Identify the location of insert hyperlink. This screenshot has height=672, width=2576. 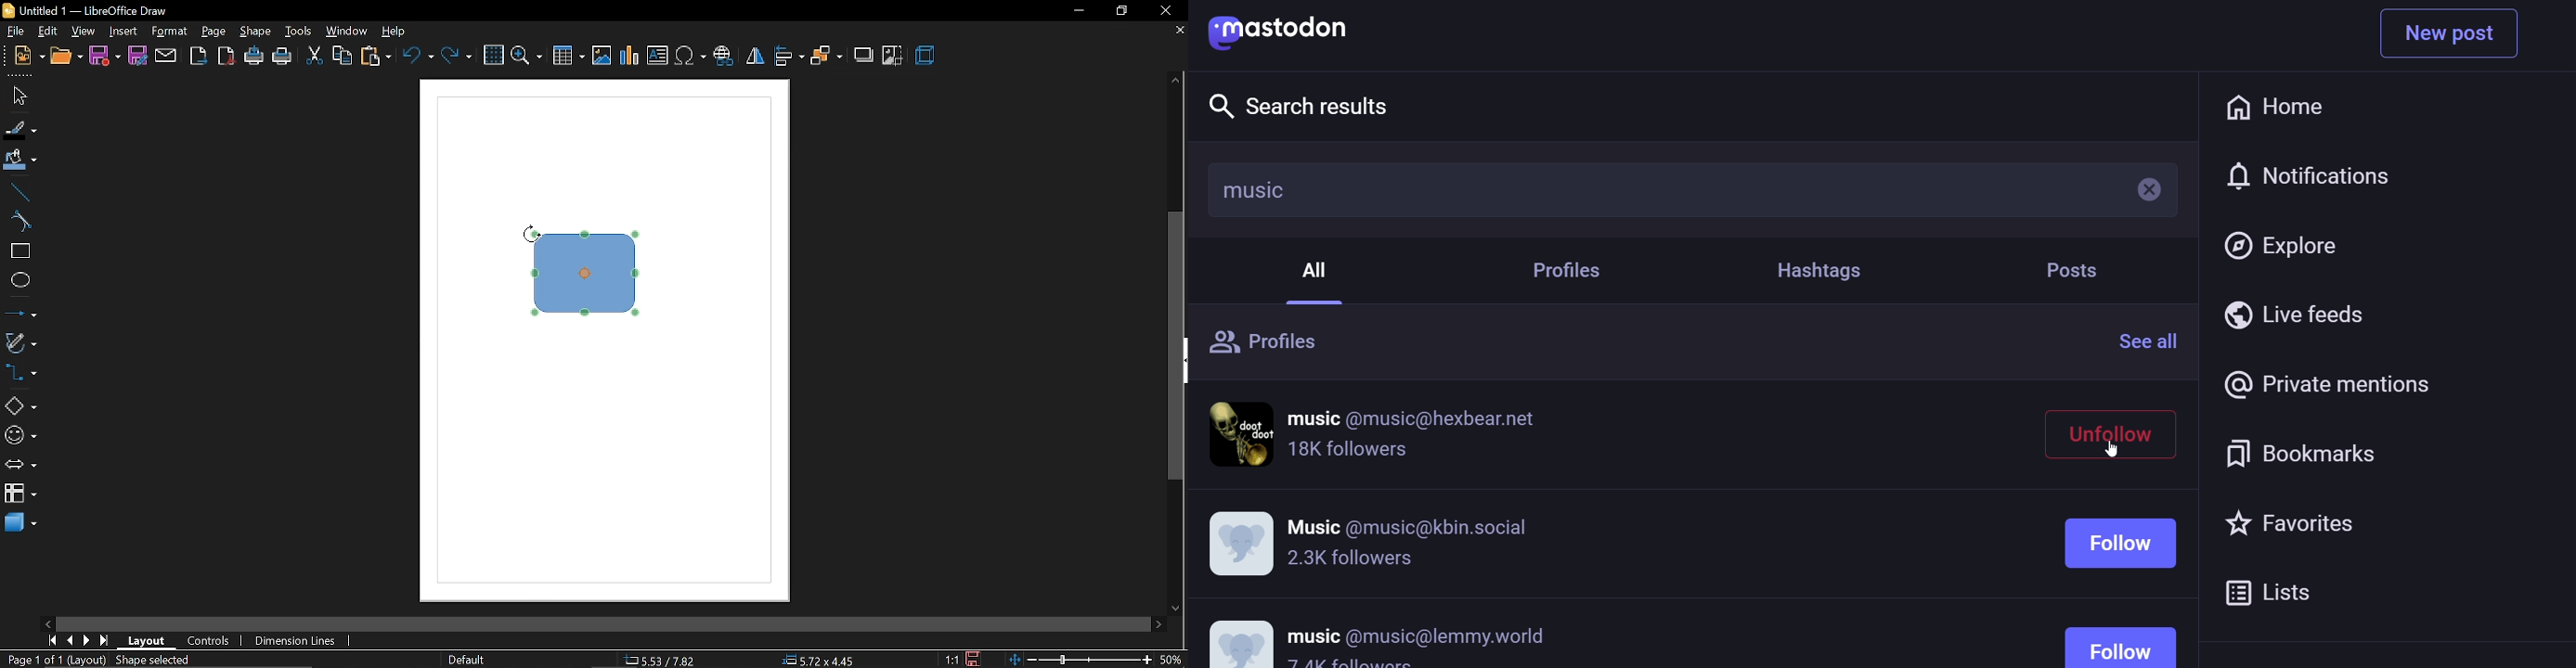
(724, 58).